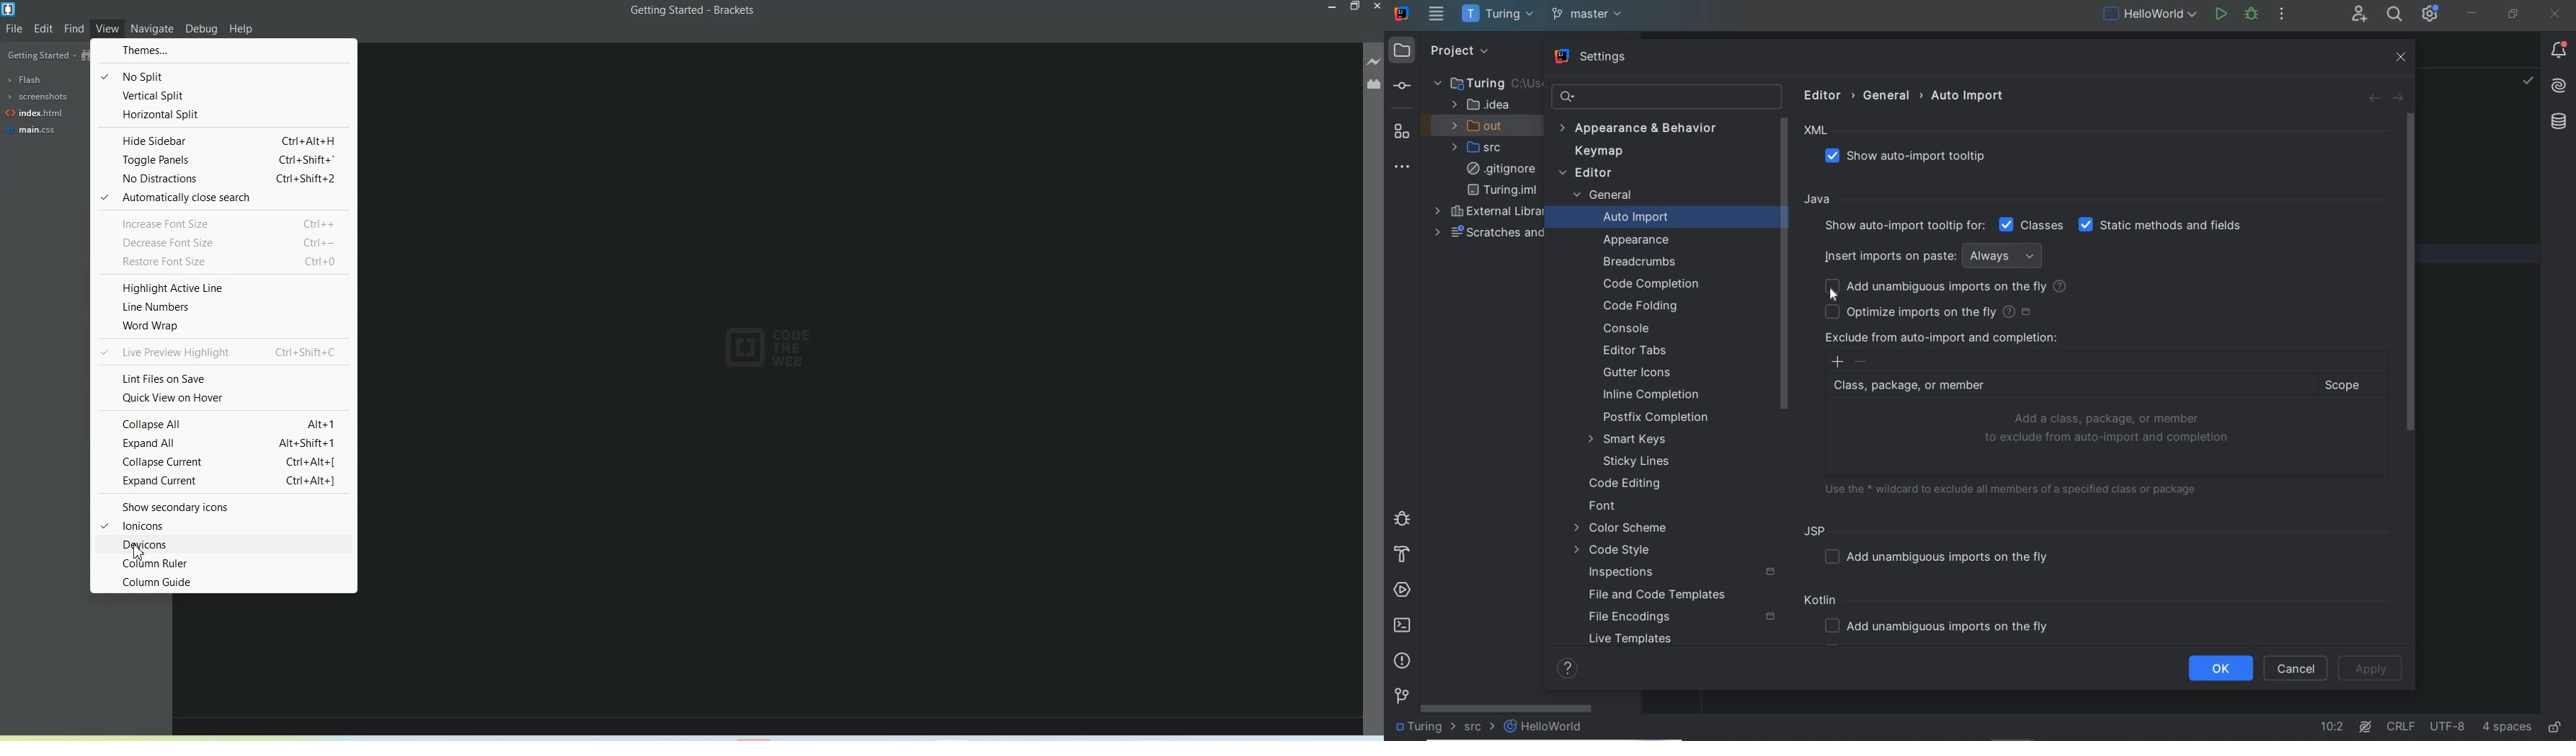 This screenshot has height=756, width=2576. I want to click on Ionicons, so click(224, 525).